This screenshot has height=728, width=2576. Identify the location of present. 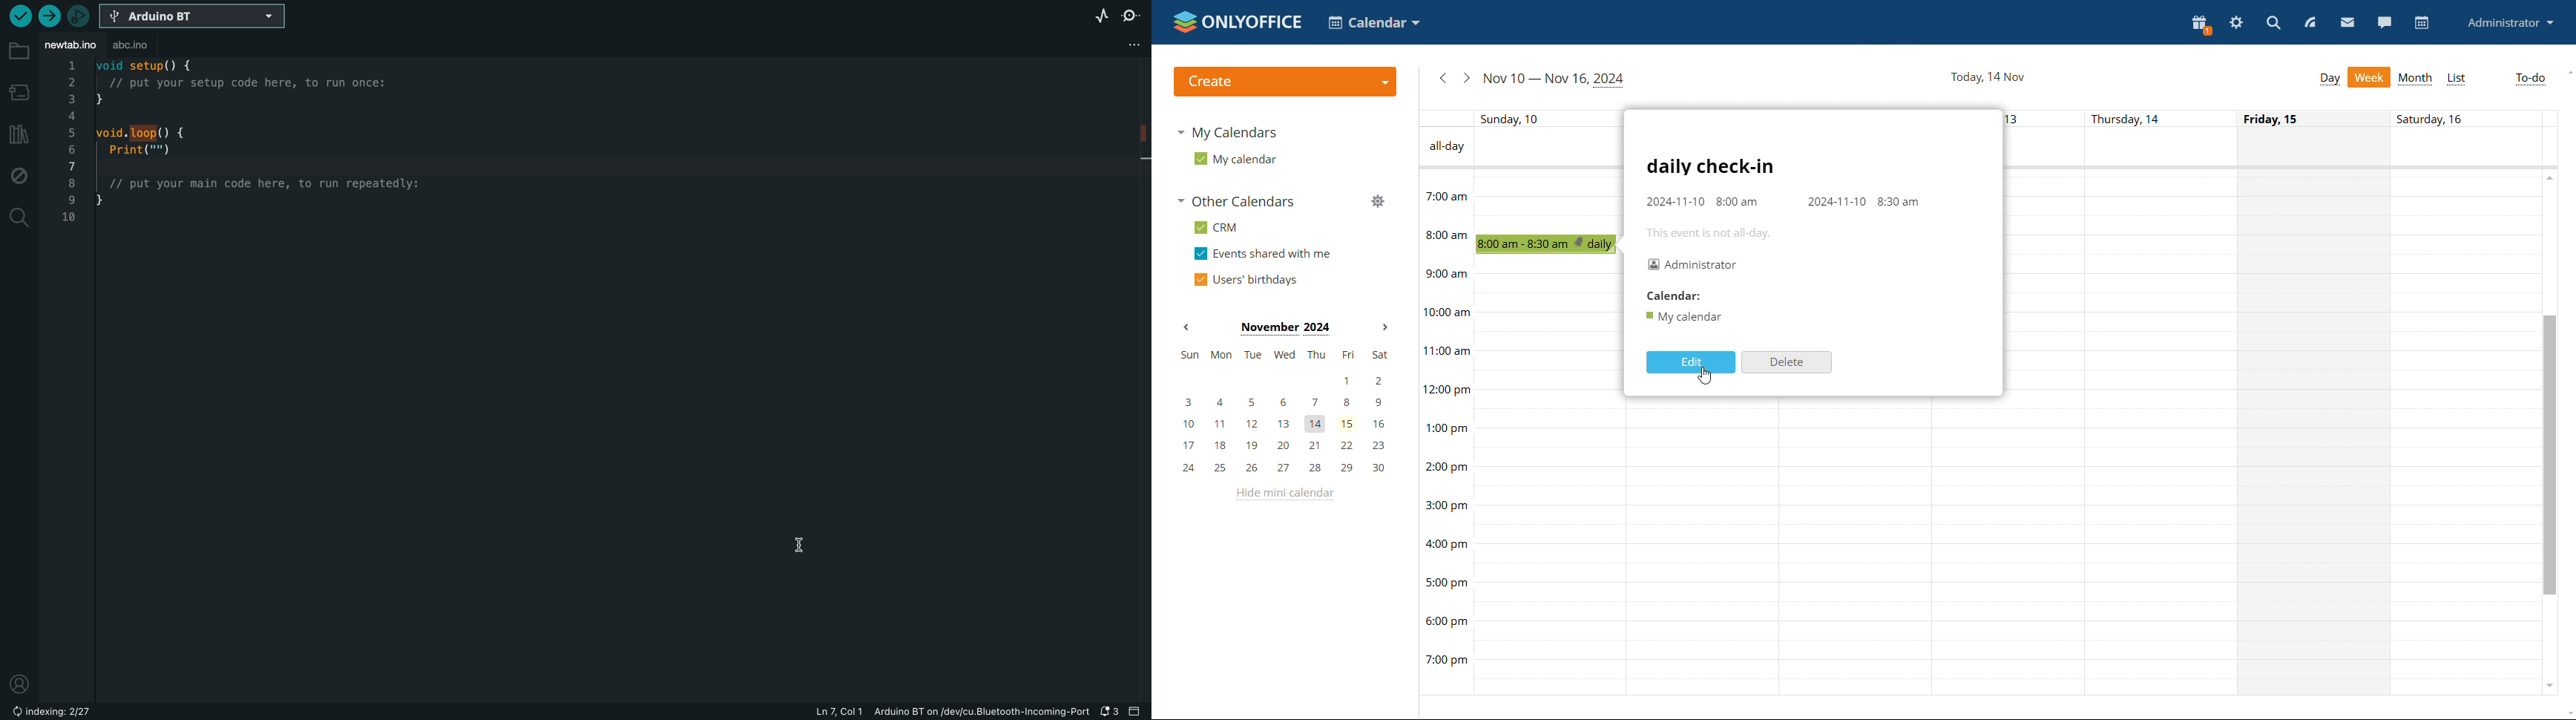
(2201, 25).